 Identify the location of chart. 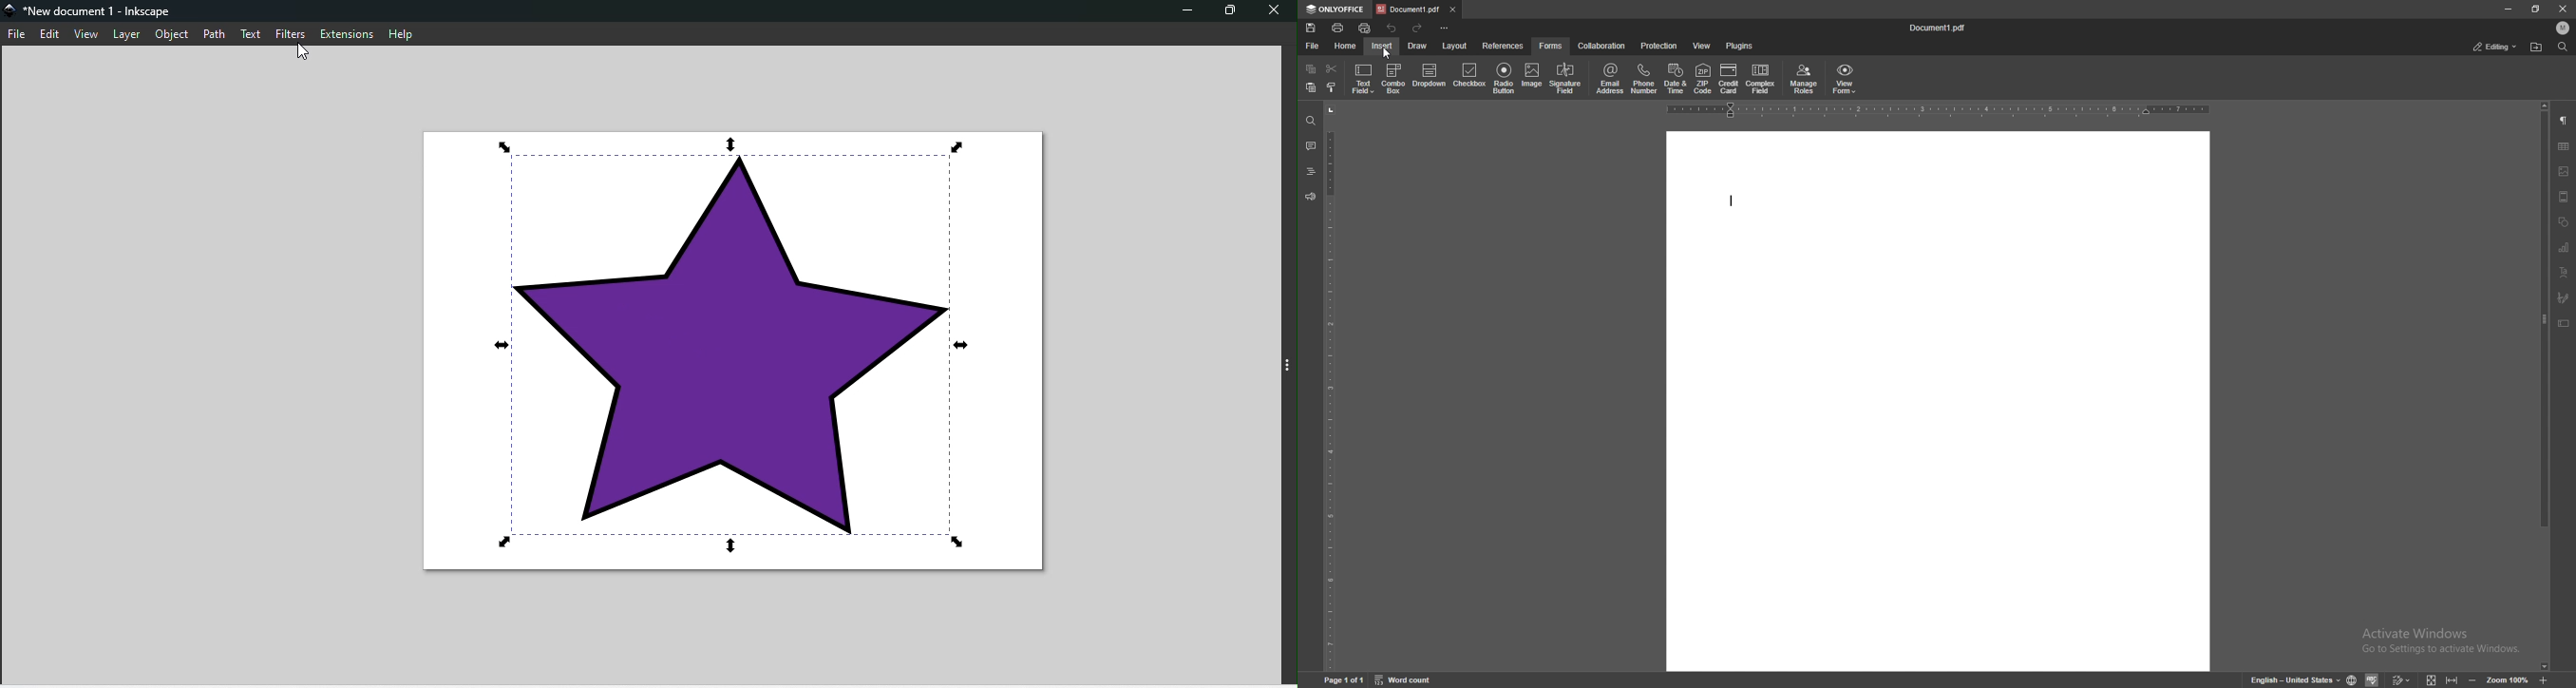
(2564, 247).